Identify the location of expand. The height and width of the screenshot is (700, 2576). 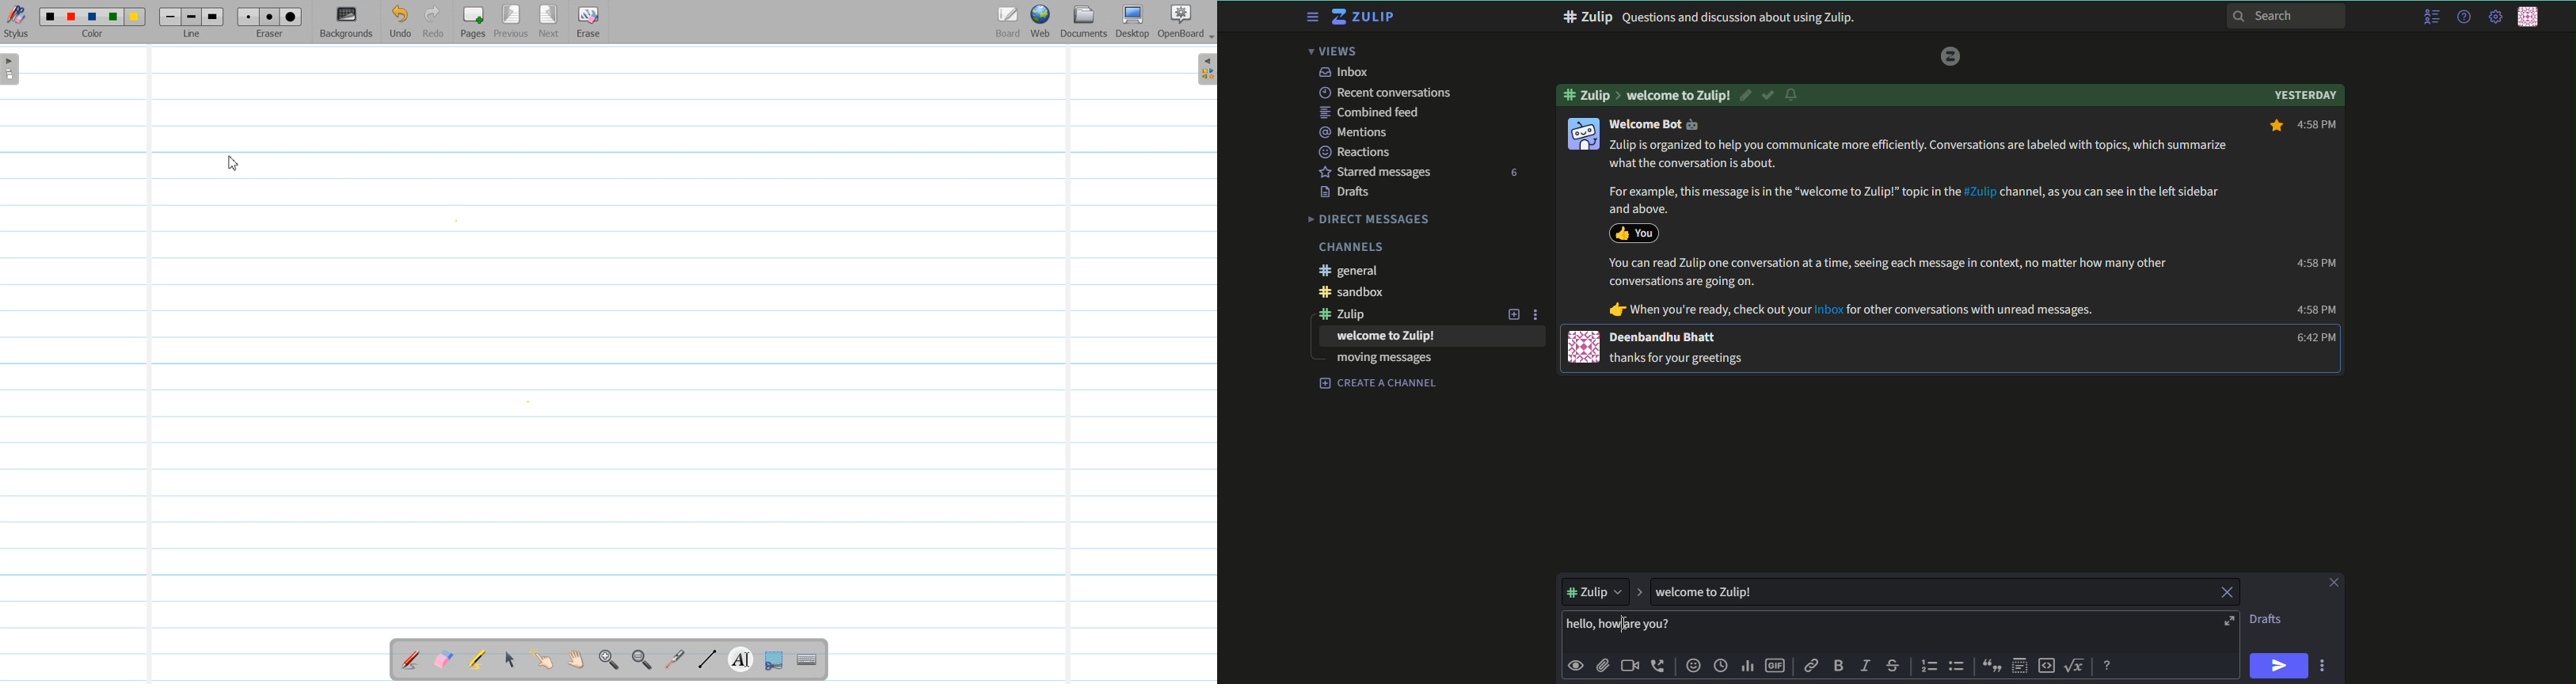
(1639, 591).